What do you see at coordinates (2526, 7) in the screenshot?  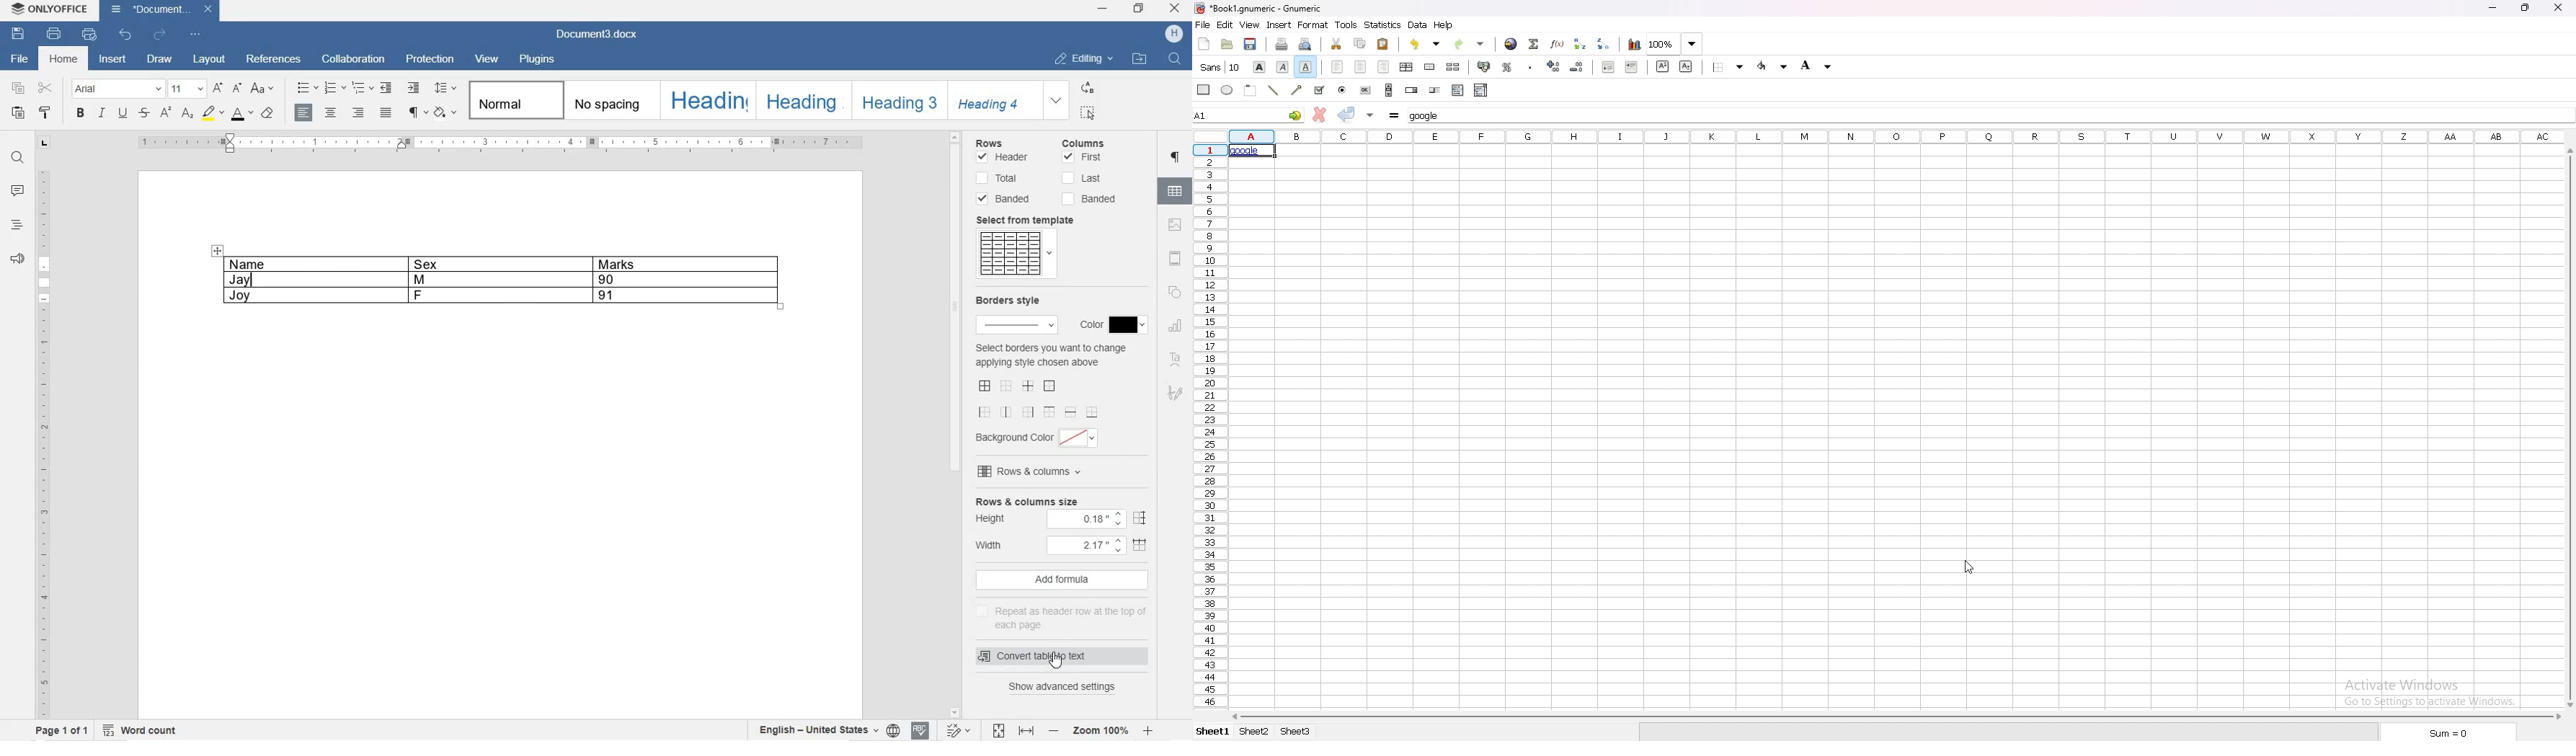 I see `resize` at bounding box center [2526, 7].